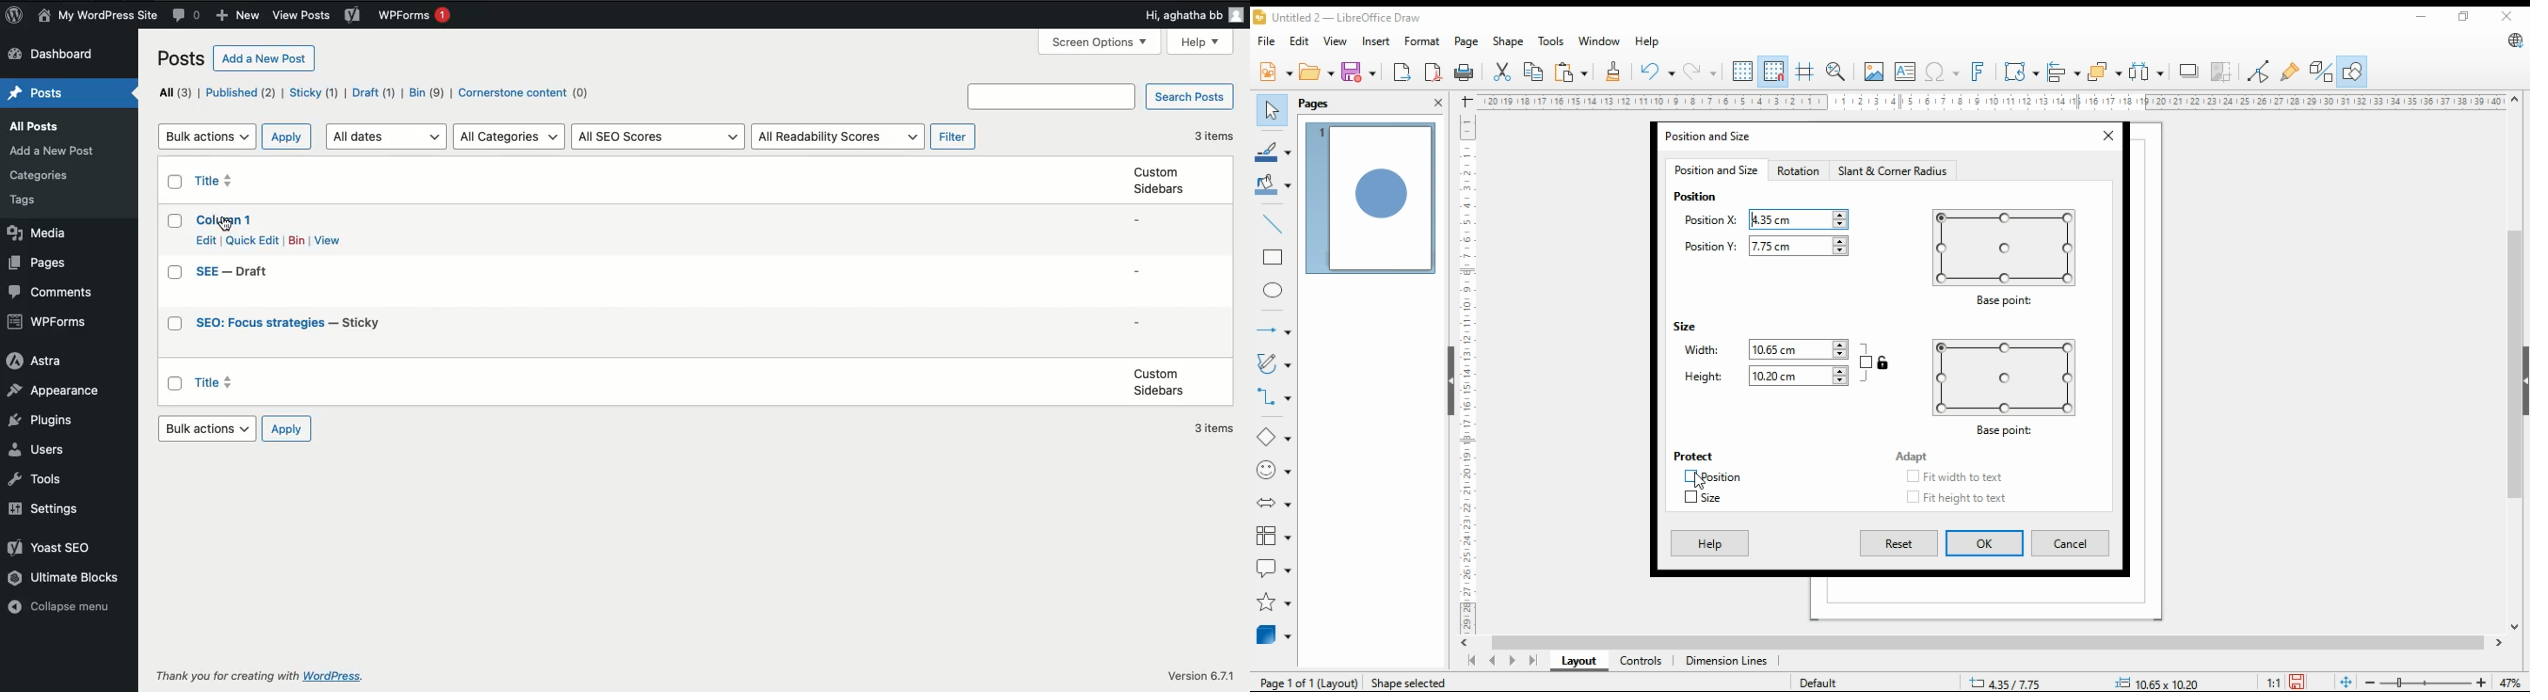 The height and width of the screenshot is (700, 2548). Describe the element at coordinates (1693, 457) in the screenshot. I see `protect` at that location.